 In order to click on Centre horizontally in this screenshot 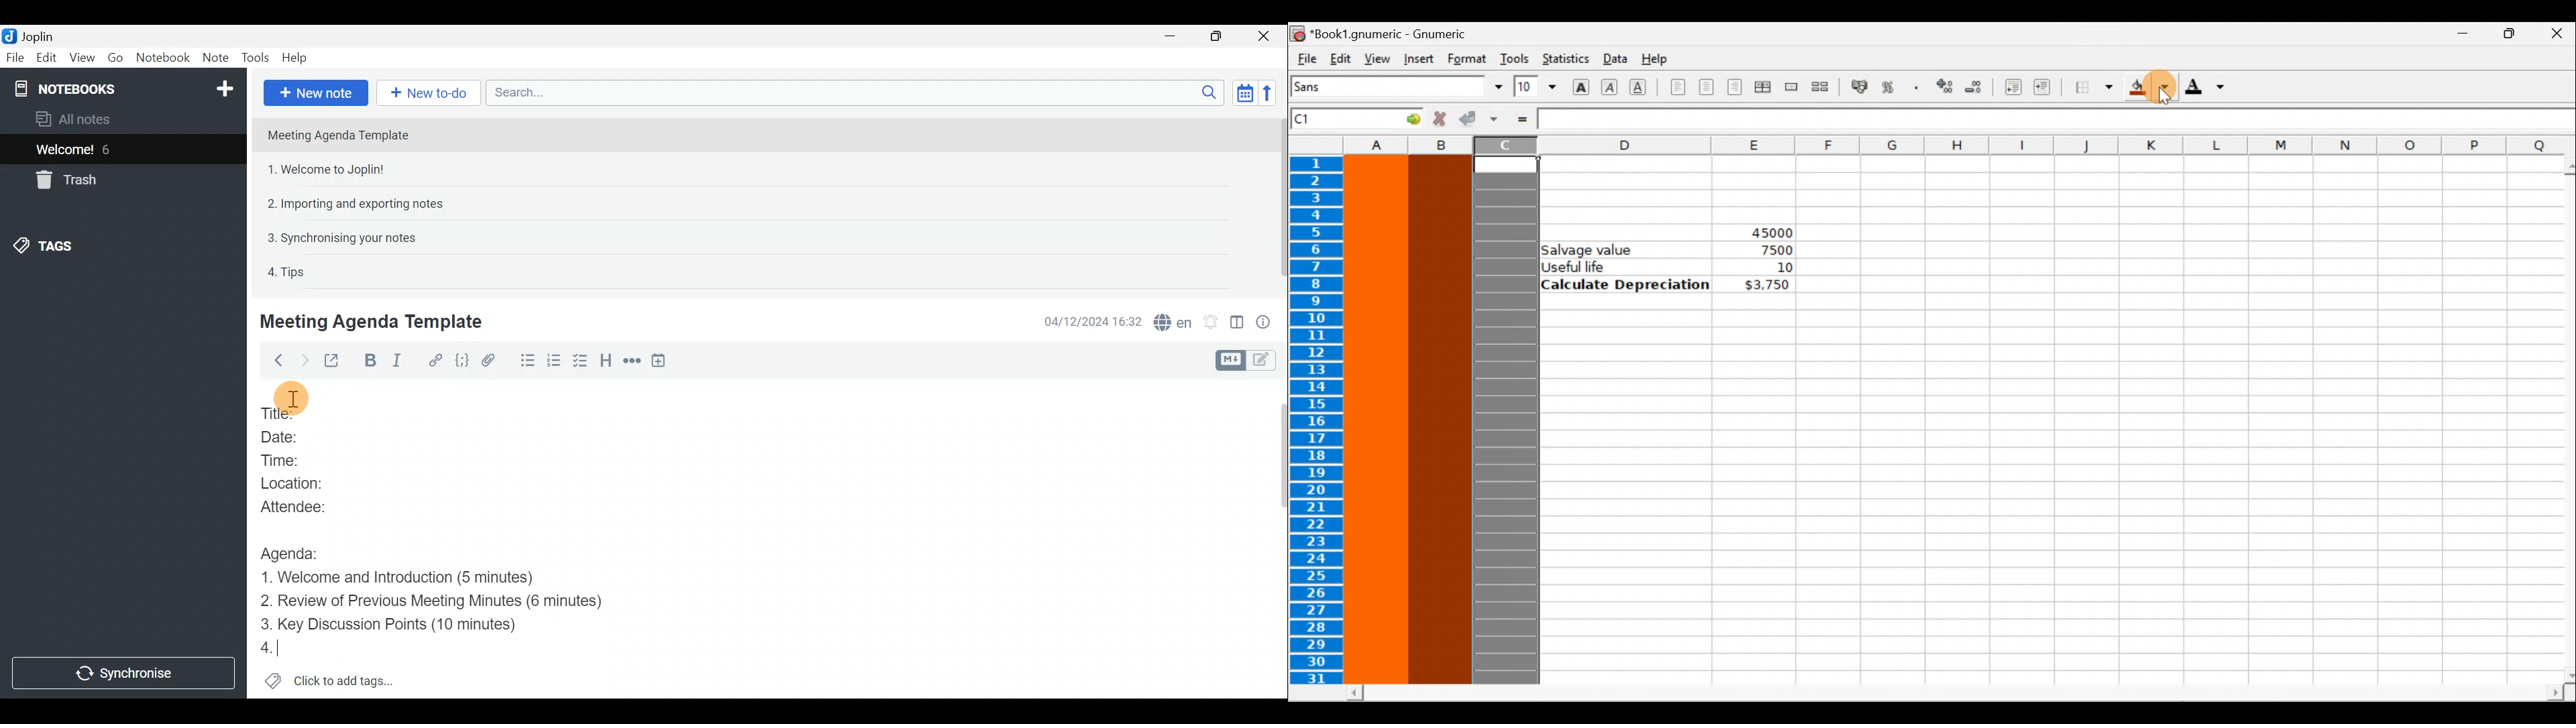, I will do `click(1706, 91)`.